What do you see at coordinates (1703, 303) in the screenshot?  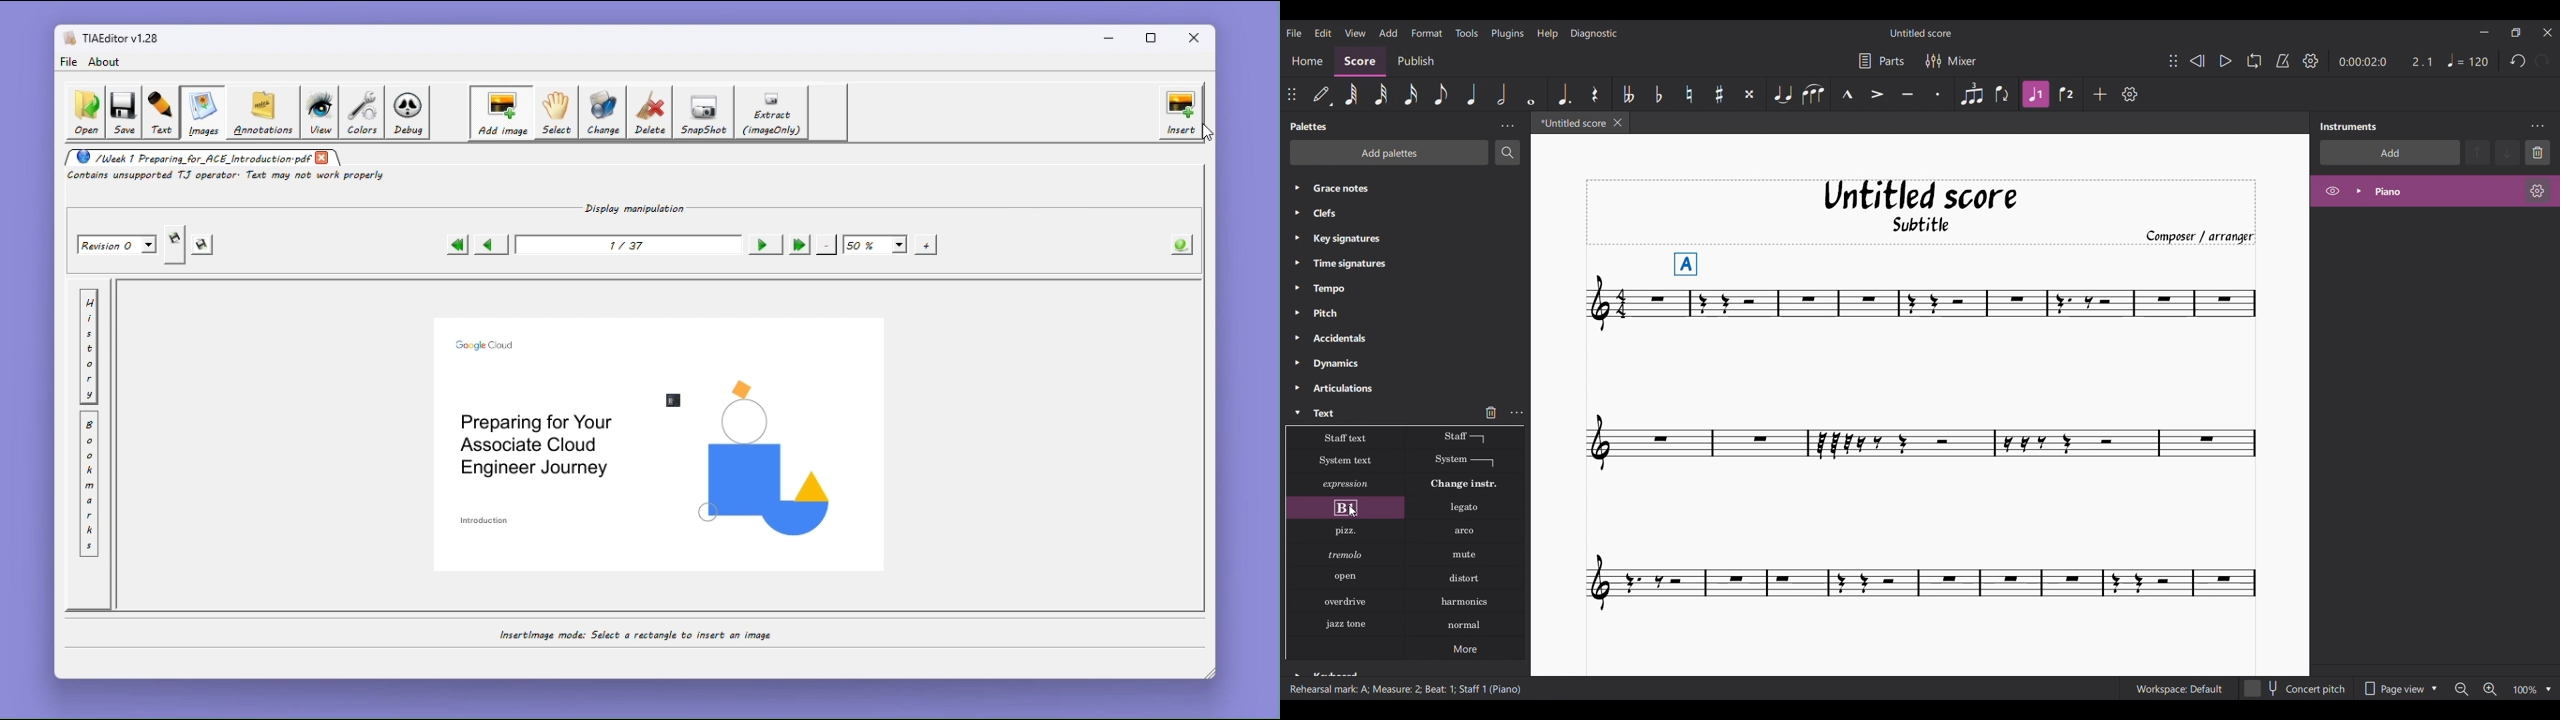 I see `Current selection` at bounding box center [1703, 303].